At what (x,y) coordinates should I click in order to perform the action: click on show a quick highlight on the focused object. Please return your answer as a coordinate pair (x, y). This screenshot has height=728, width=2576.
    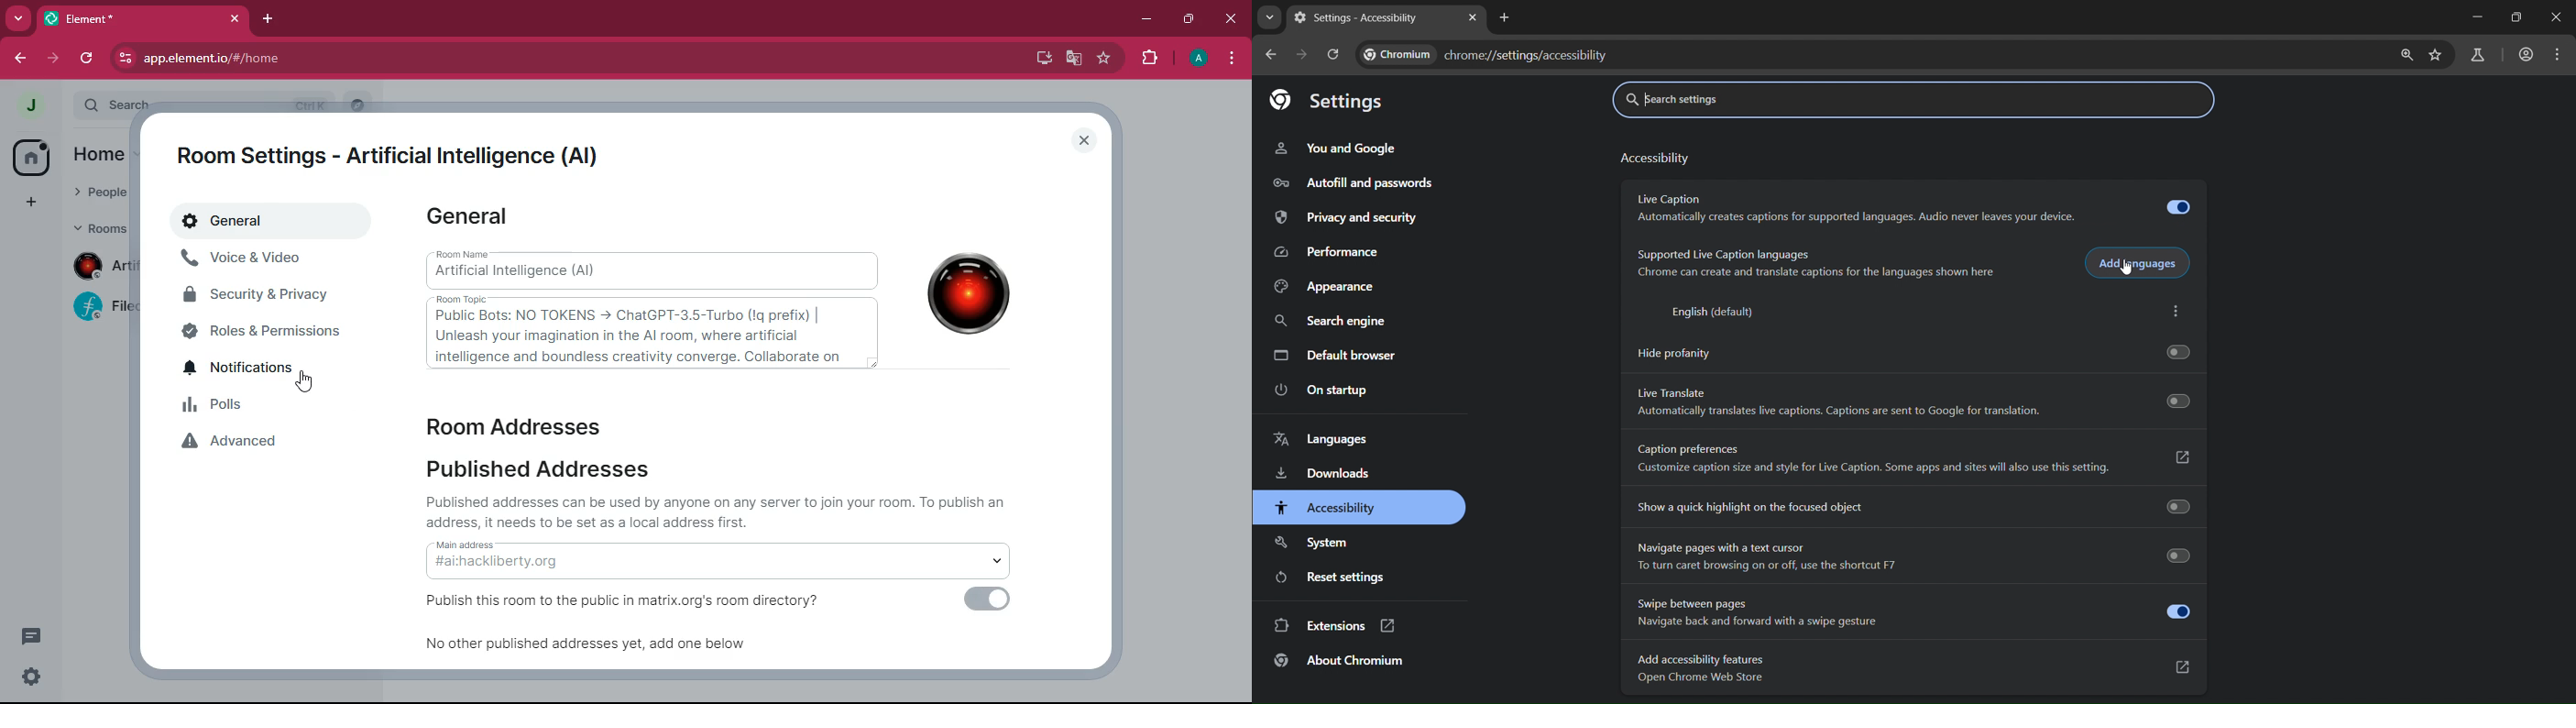
    Looking at the image, I should click on (1915, 505).